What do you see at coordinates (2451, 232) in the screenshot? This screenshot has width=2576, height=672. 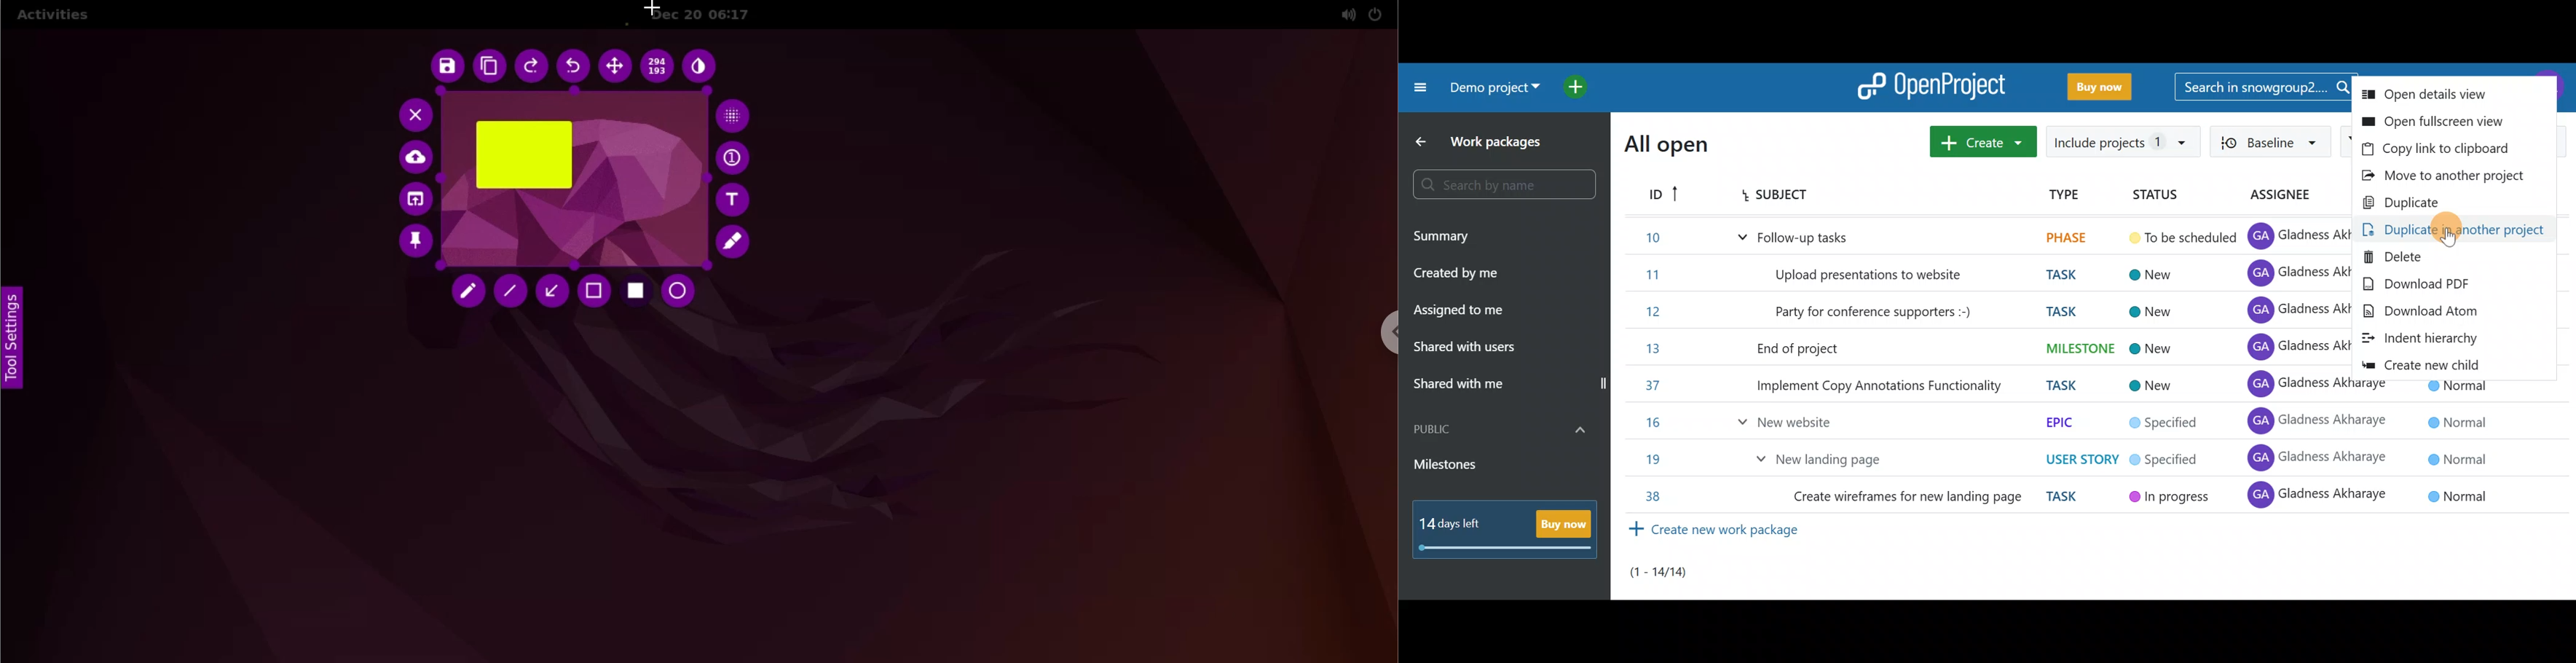 I see `Duplicate in another project` at bounding box center [2451, 232].